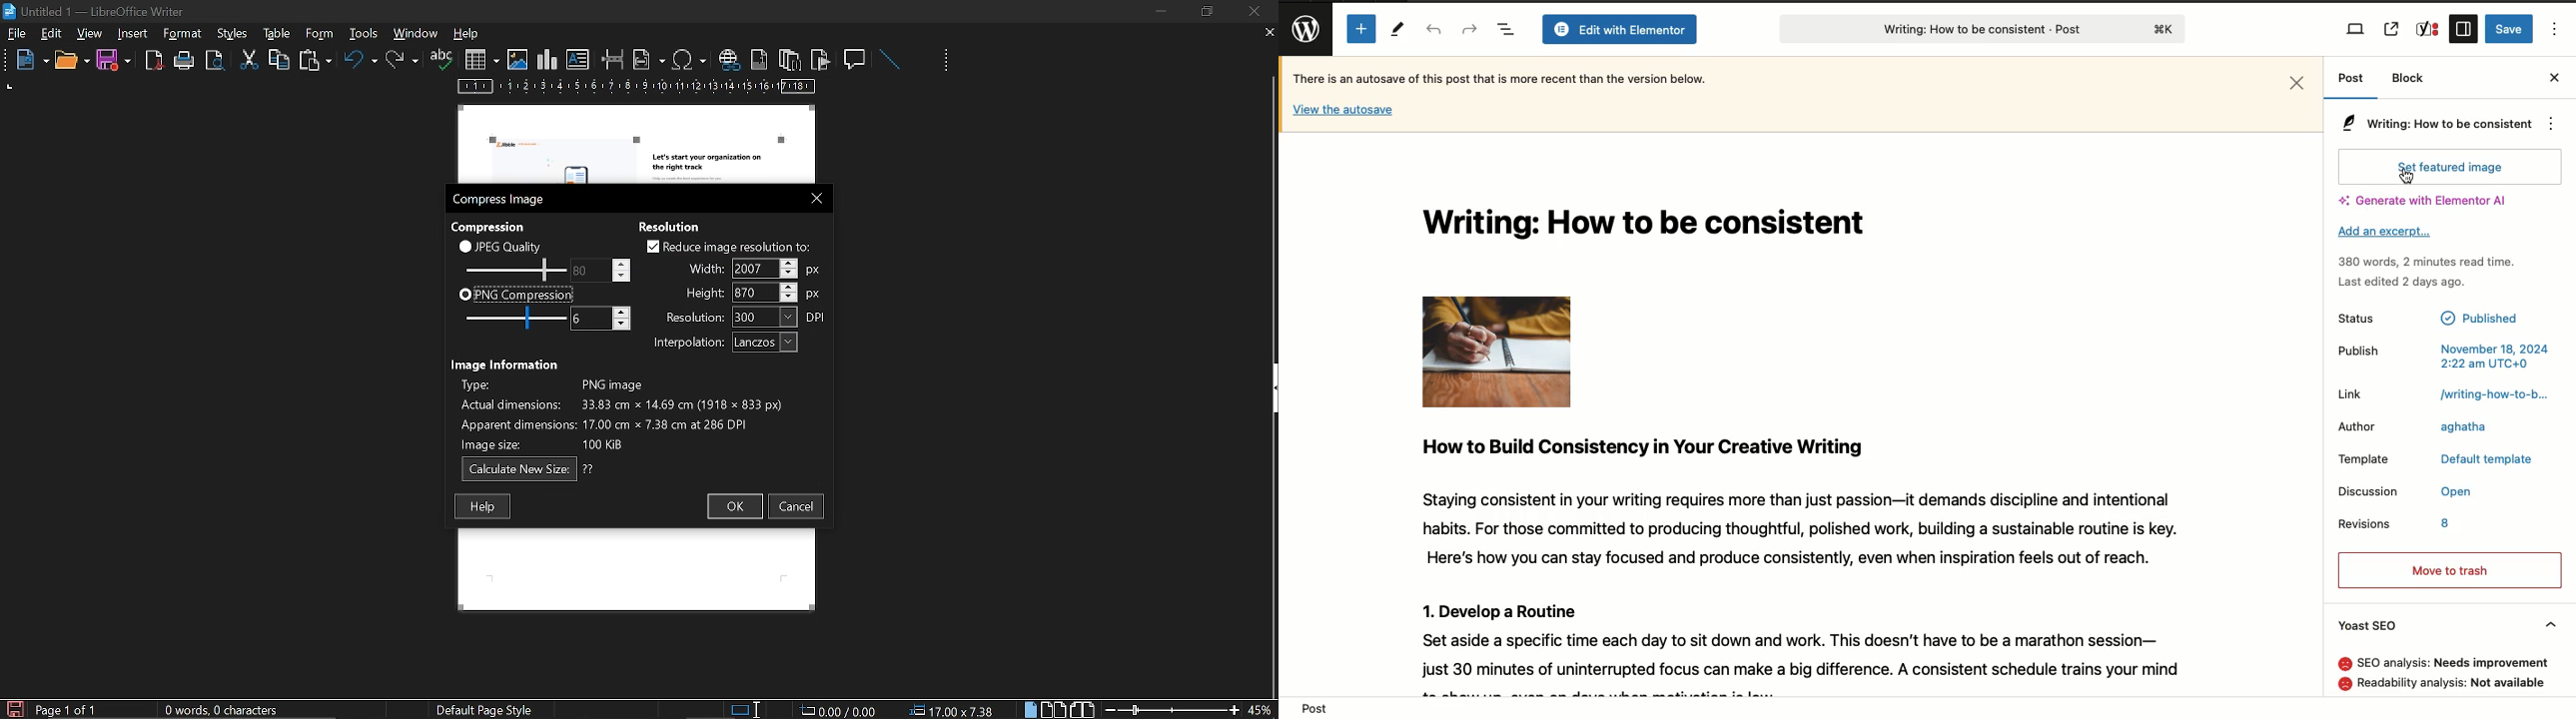 The height and width of the screenshot is (728, 2576). What do you see at coordinates (2557, 28) in the screenshot?
I see `Options` at bounding box center [2557, 28].